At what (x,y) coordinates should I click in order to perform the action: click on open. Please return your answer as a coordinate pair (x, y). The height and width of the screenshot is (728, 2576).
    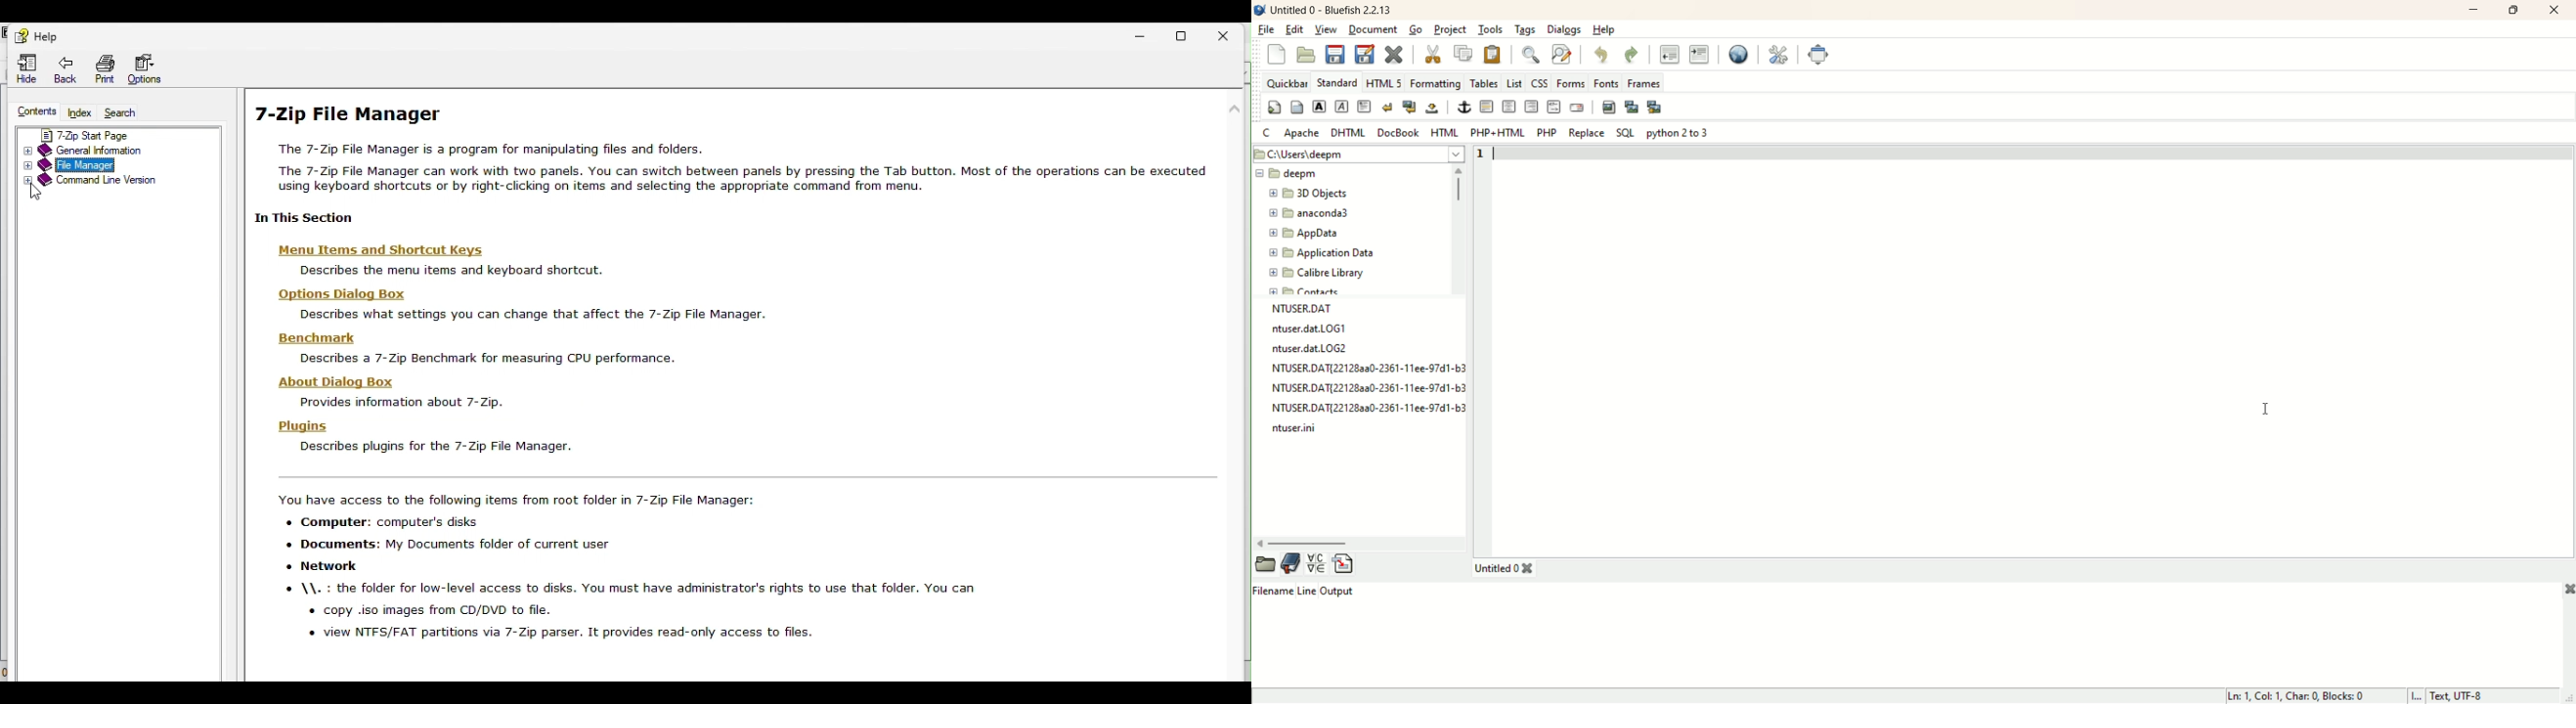
    Looking at the image, I should click on (1265, 565).